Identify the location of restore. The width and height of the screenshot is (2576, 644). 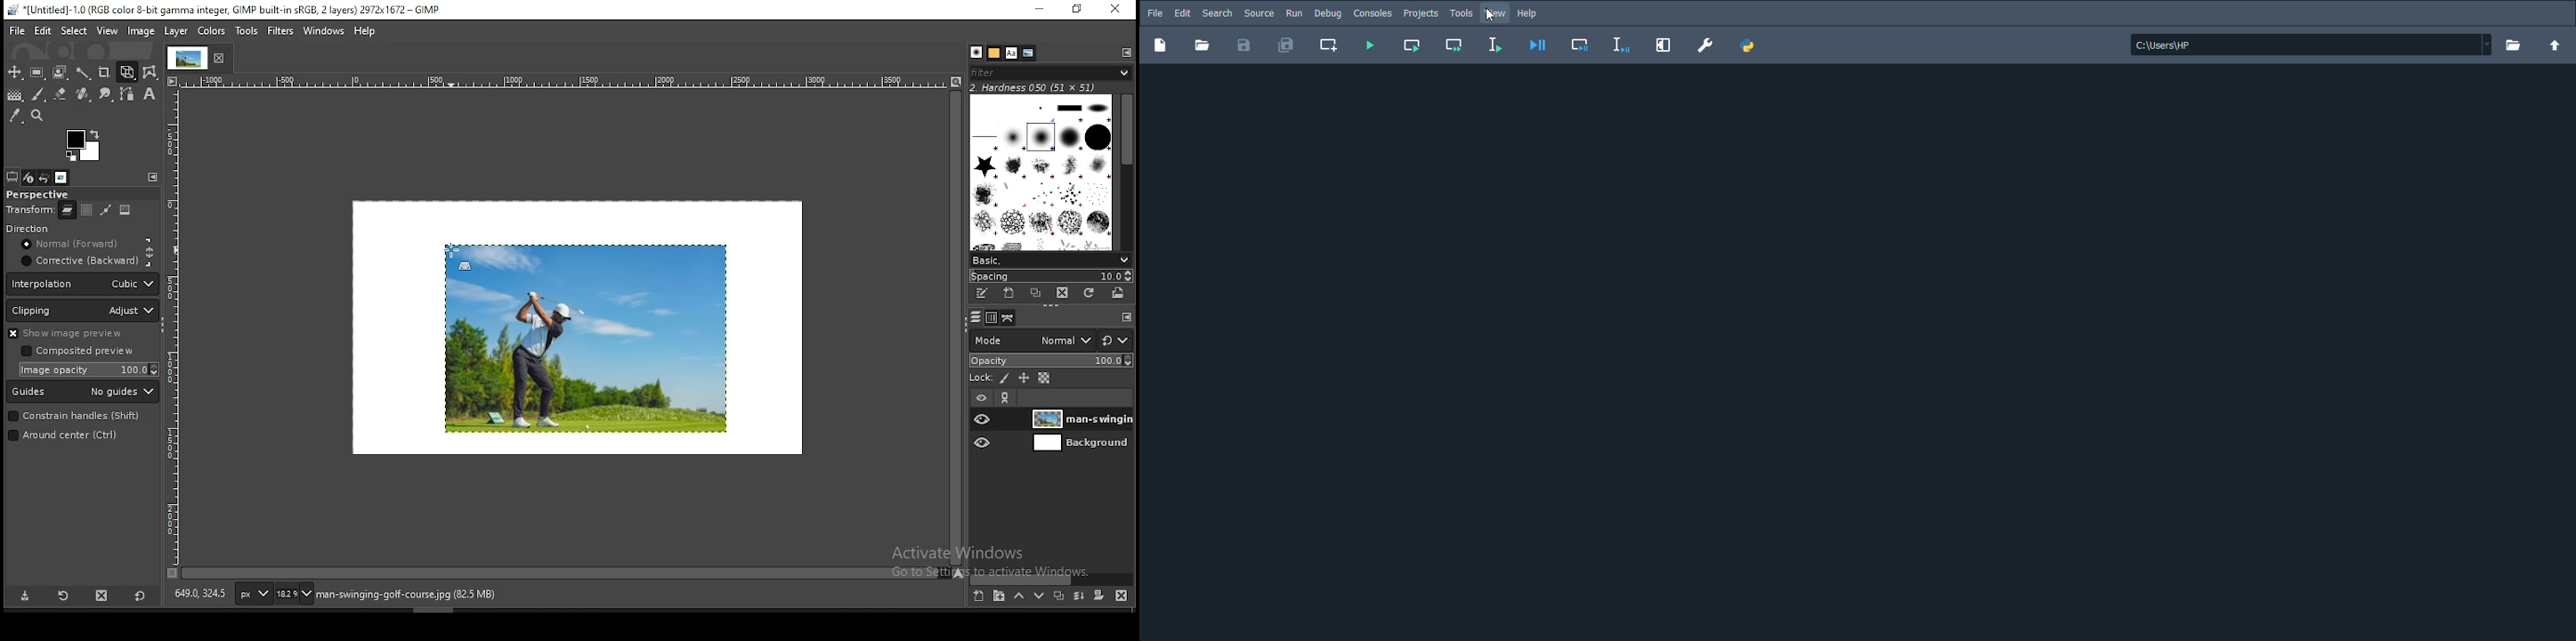
(1076, 10).